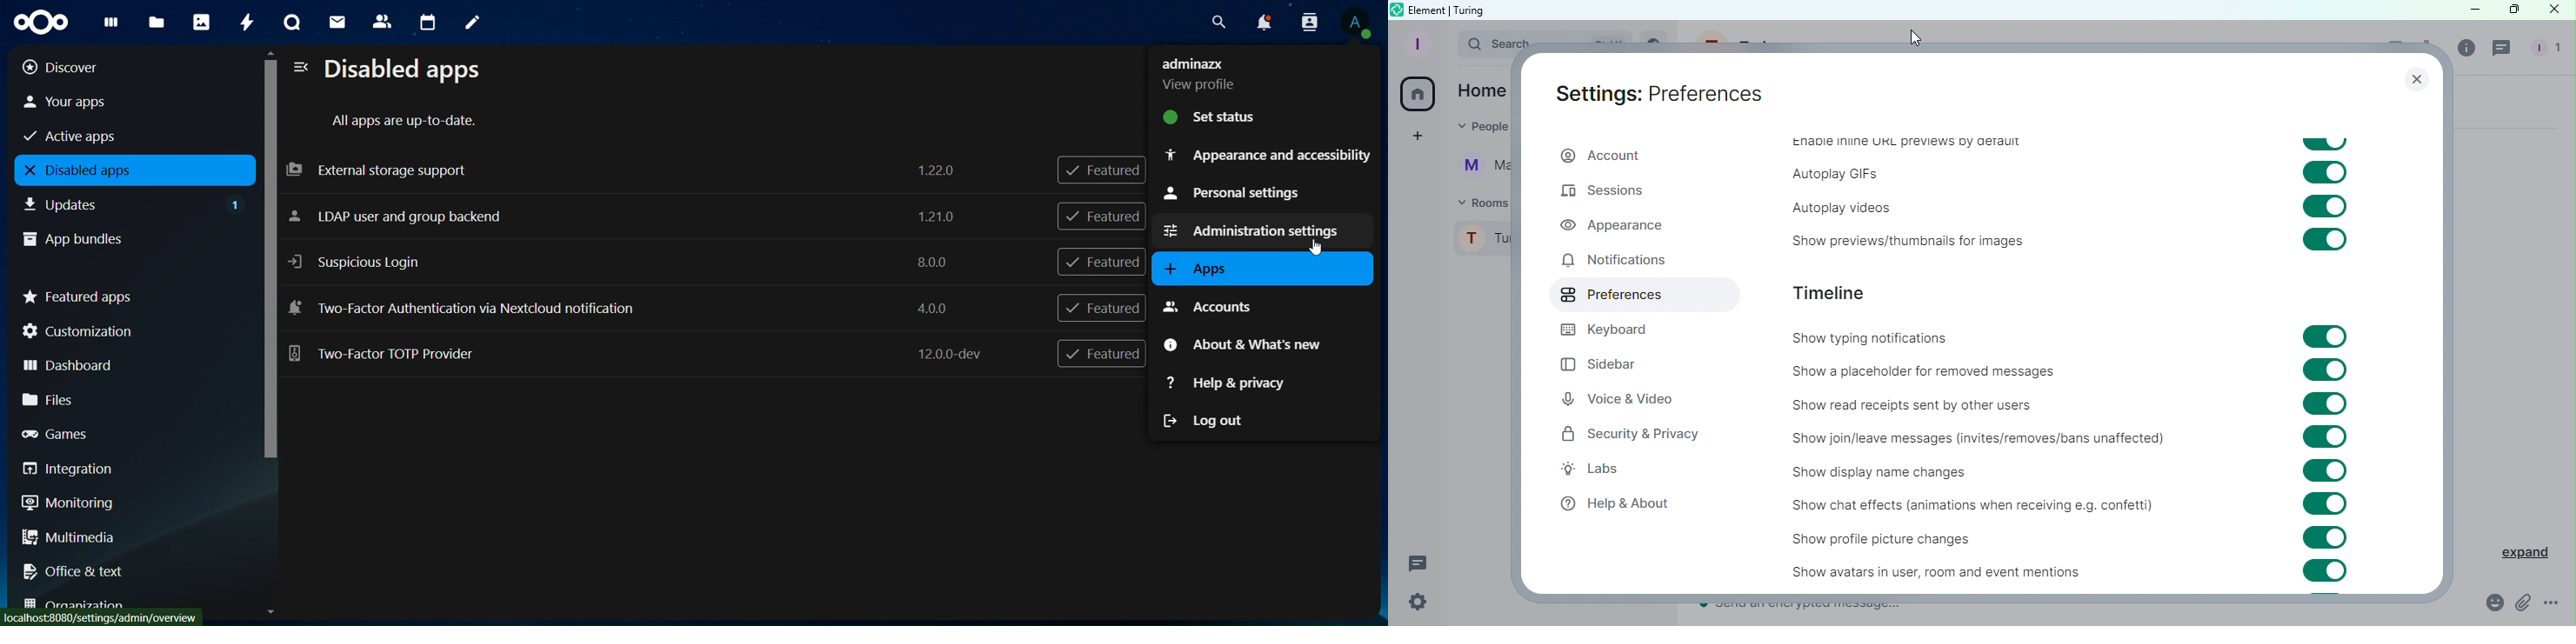 The height and width of the screenshot is (644, 2576). Describe the element at coordinates (382, 20) in the screenshot. I see `contact` at that location.